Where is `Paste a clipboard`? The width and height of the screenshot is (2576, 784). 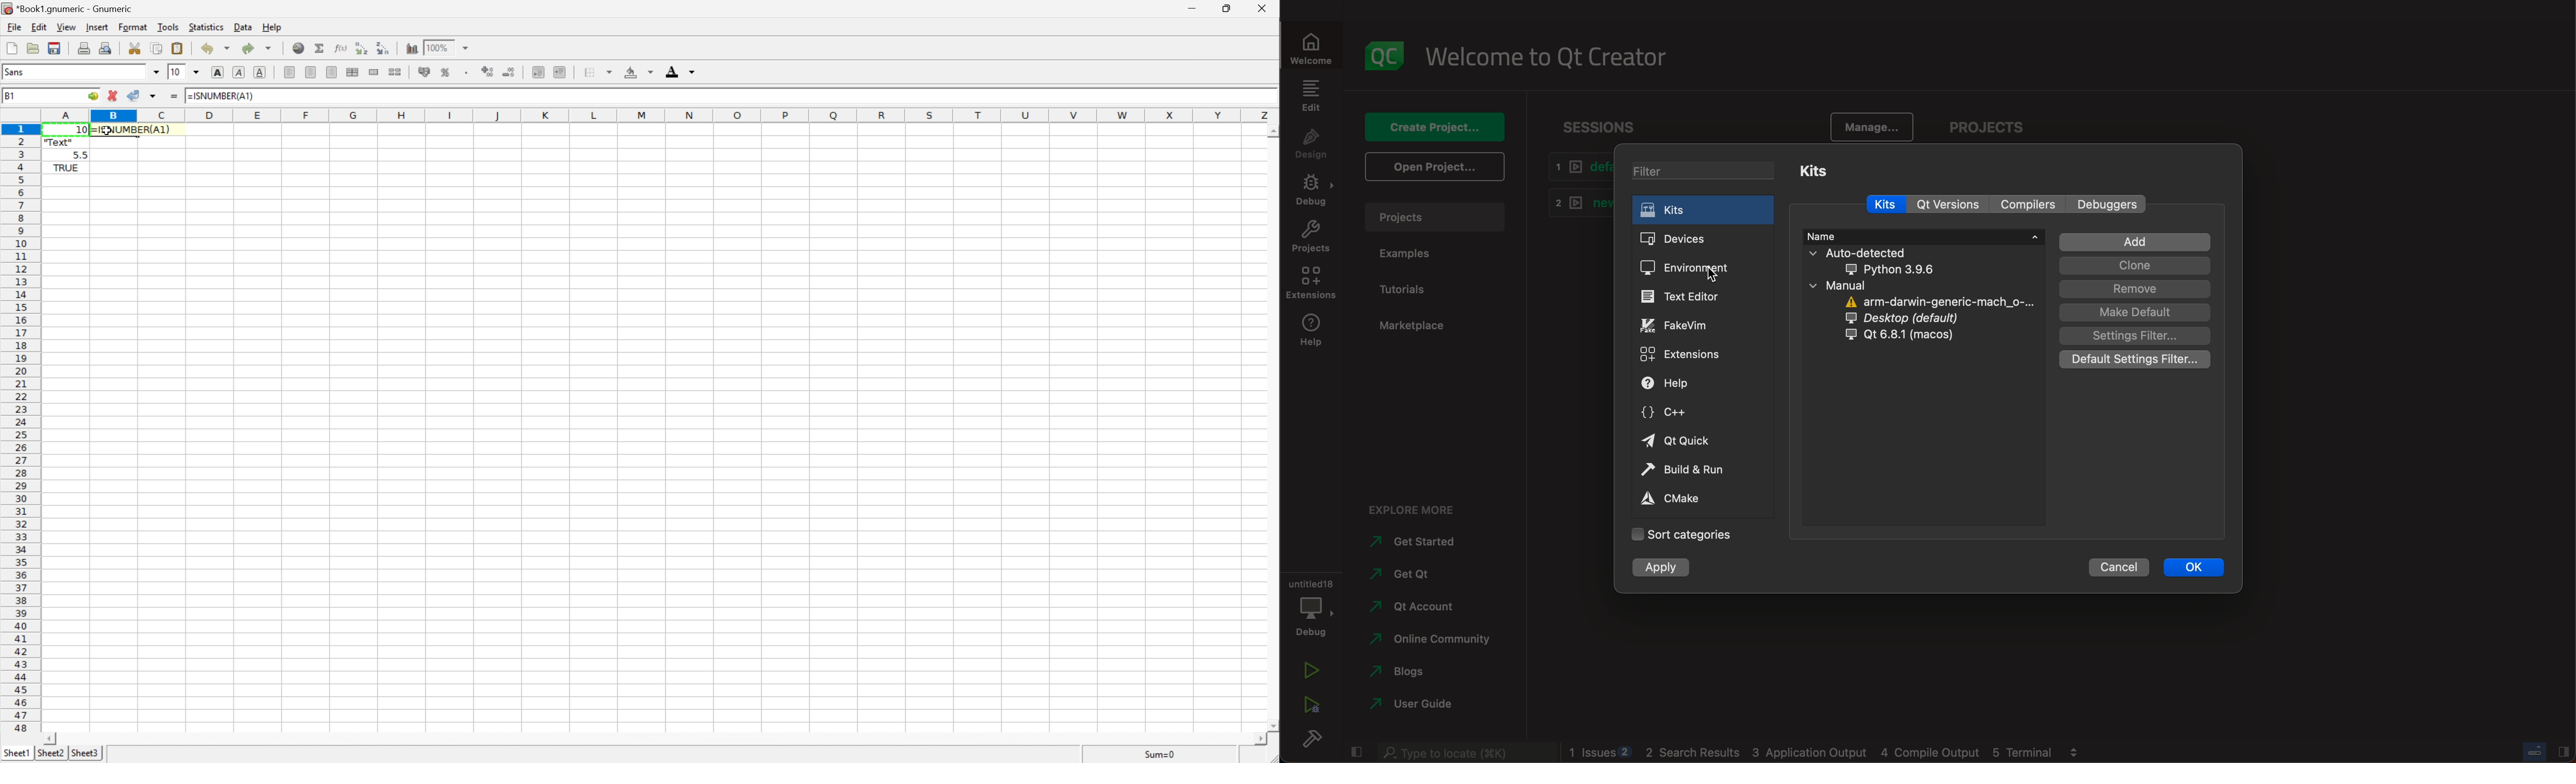
Paste a clipboard is located at coordinates (177, 48).